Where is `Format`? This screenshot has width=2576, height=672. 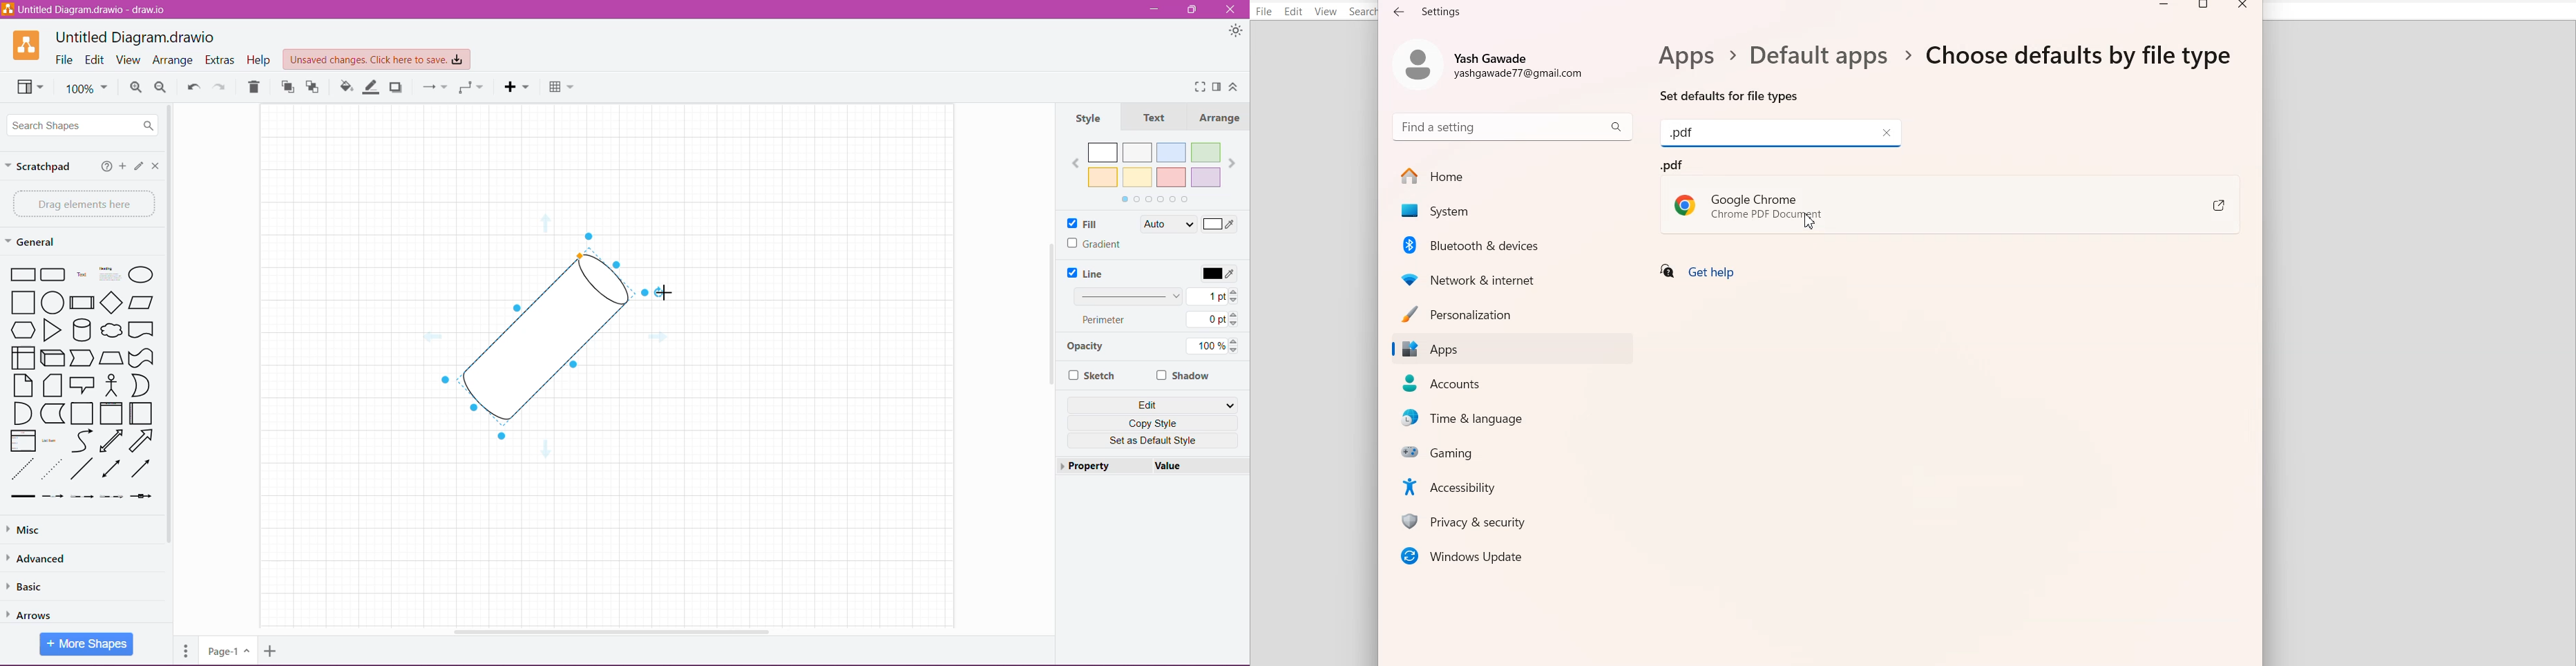
Format is located at coordinates (1217, 87).